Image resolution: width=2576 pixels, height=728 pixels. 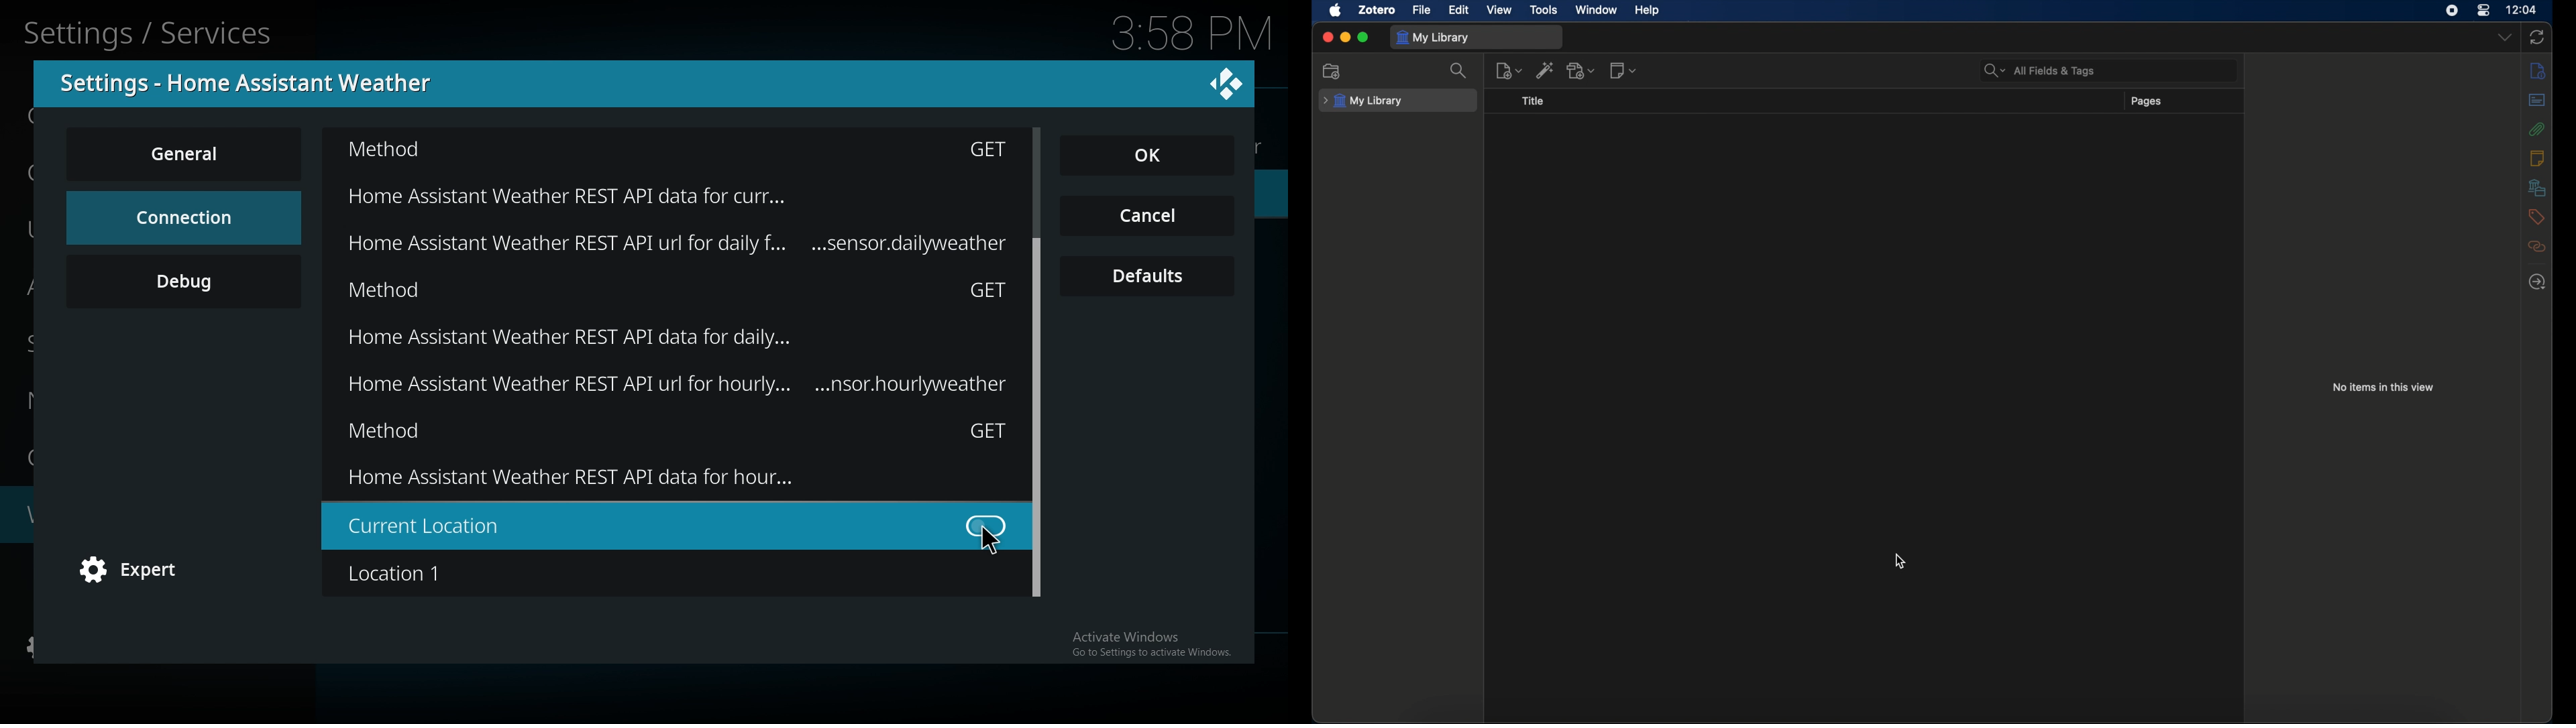 What do you see at coordinates (1332, 71) in the screenshot?
I see `new collection` at bounding box center [1332, 71].